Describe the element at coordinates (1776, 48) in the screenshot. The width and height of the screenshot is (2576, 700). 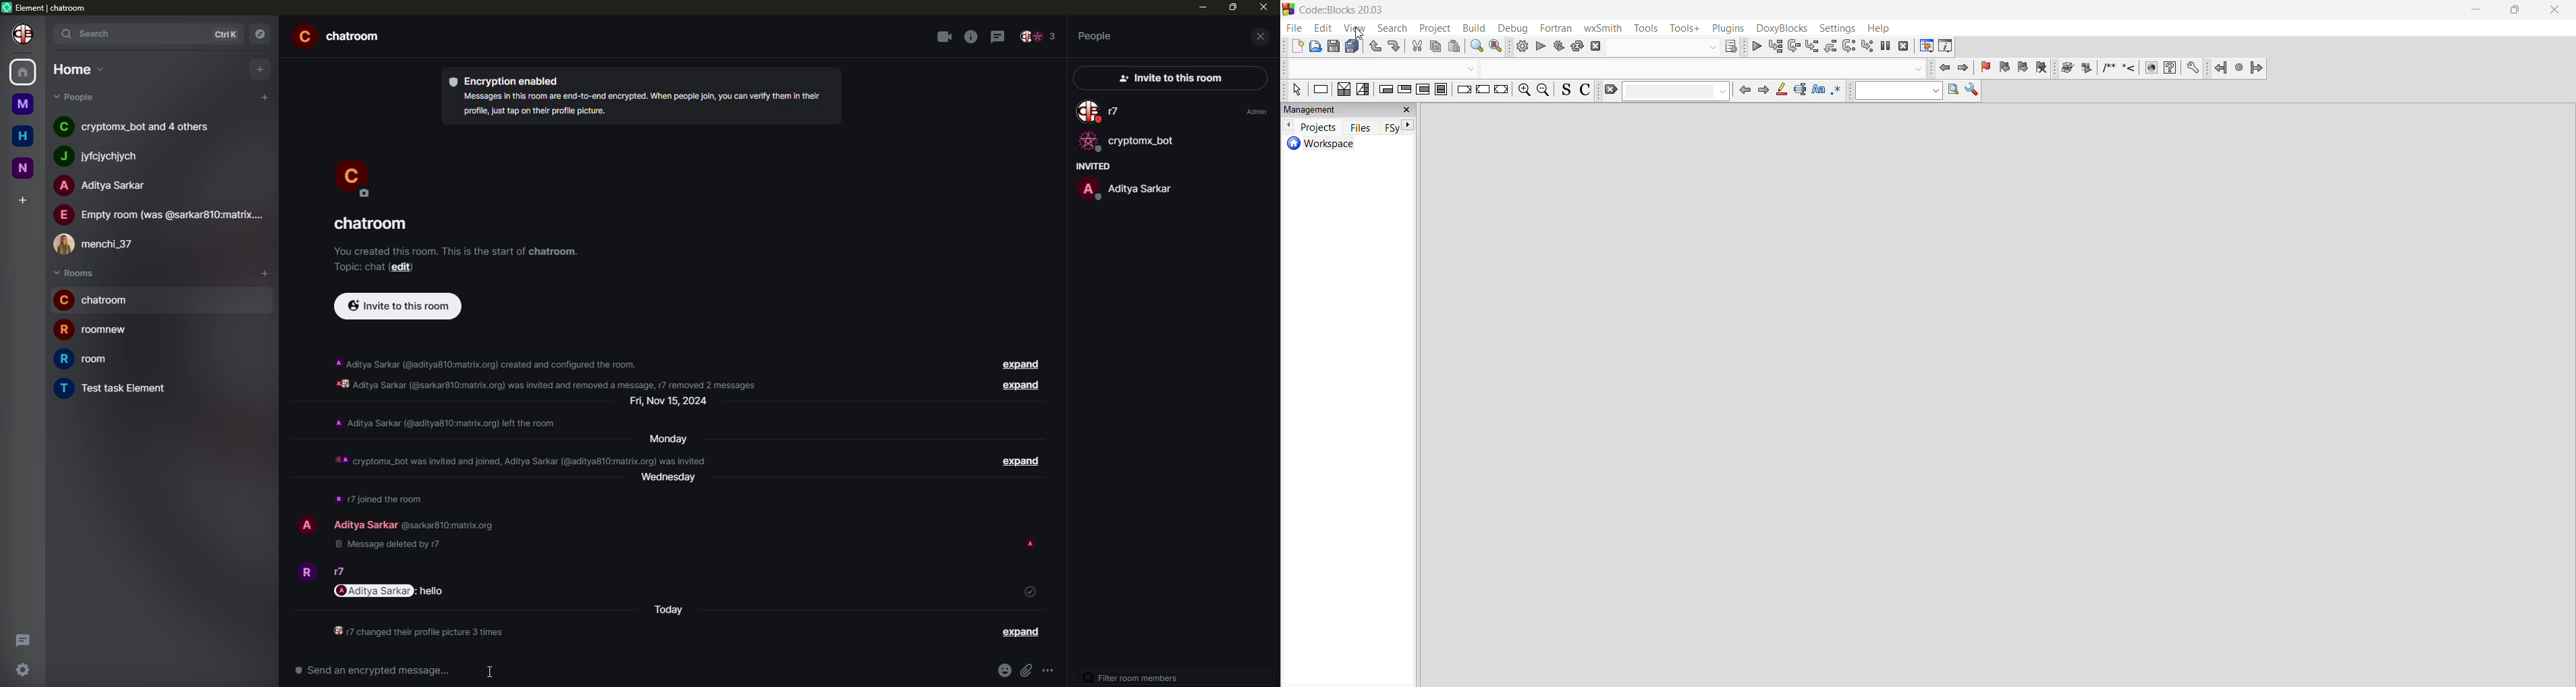
I see `run to cursor` at that location.